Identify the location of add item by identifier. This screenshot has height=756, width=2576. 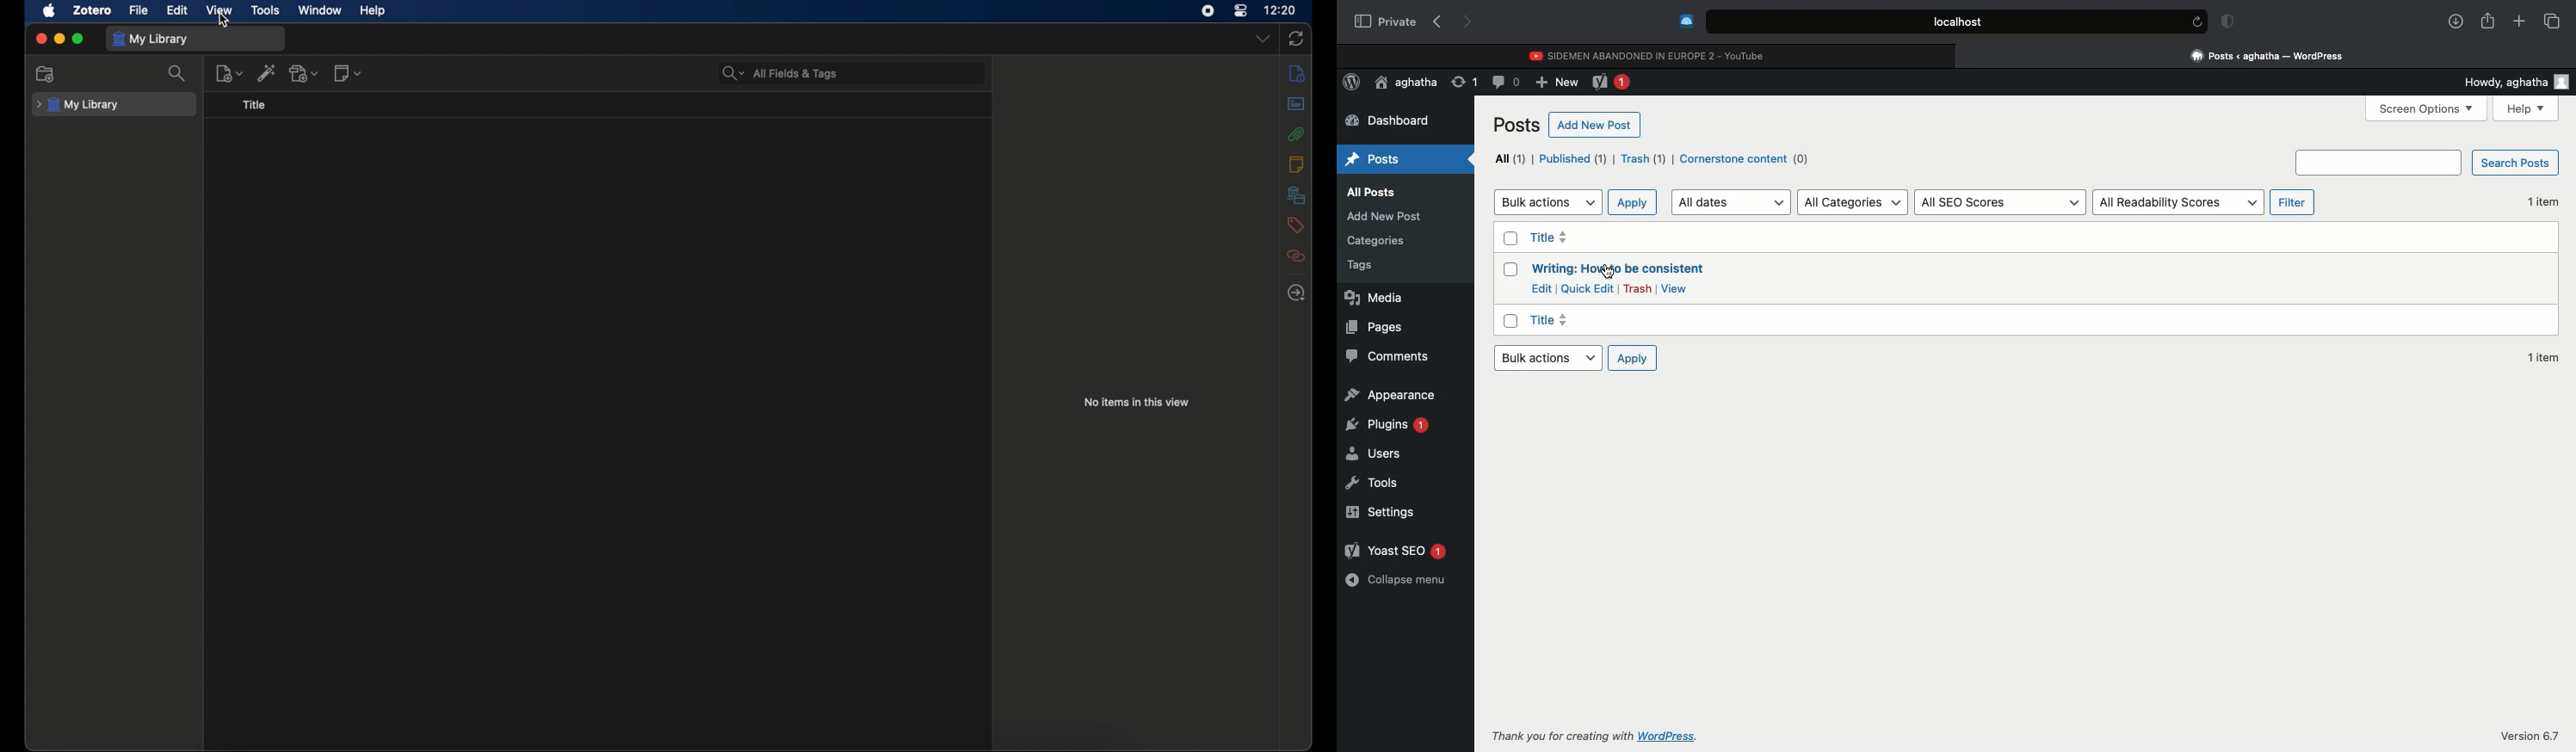
(267, 74).